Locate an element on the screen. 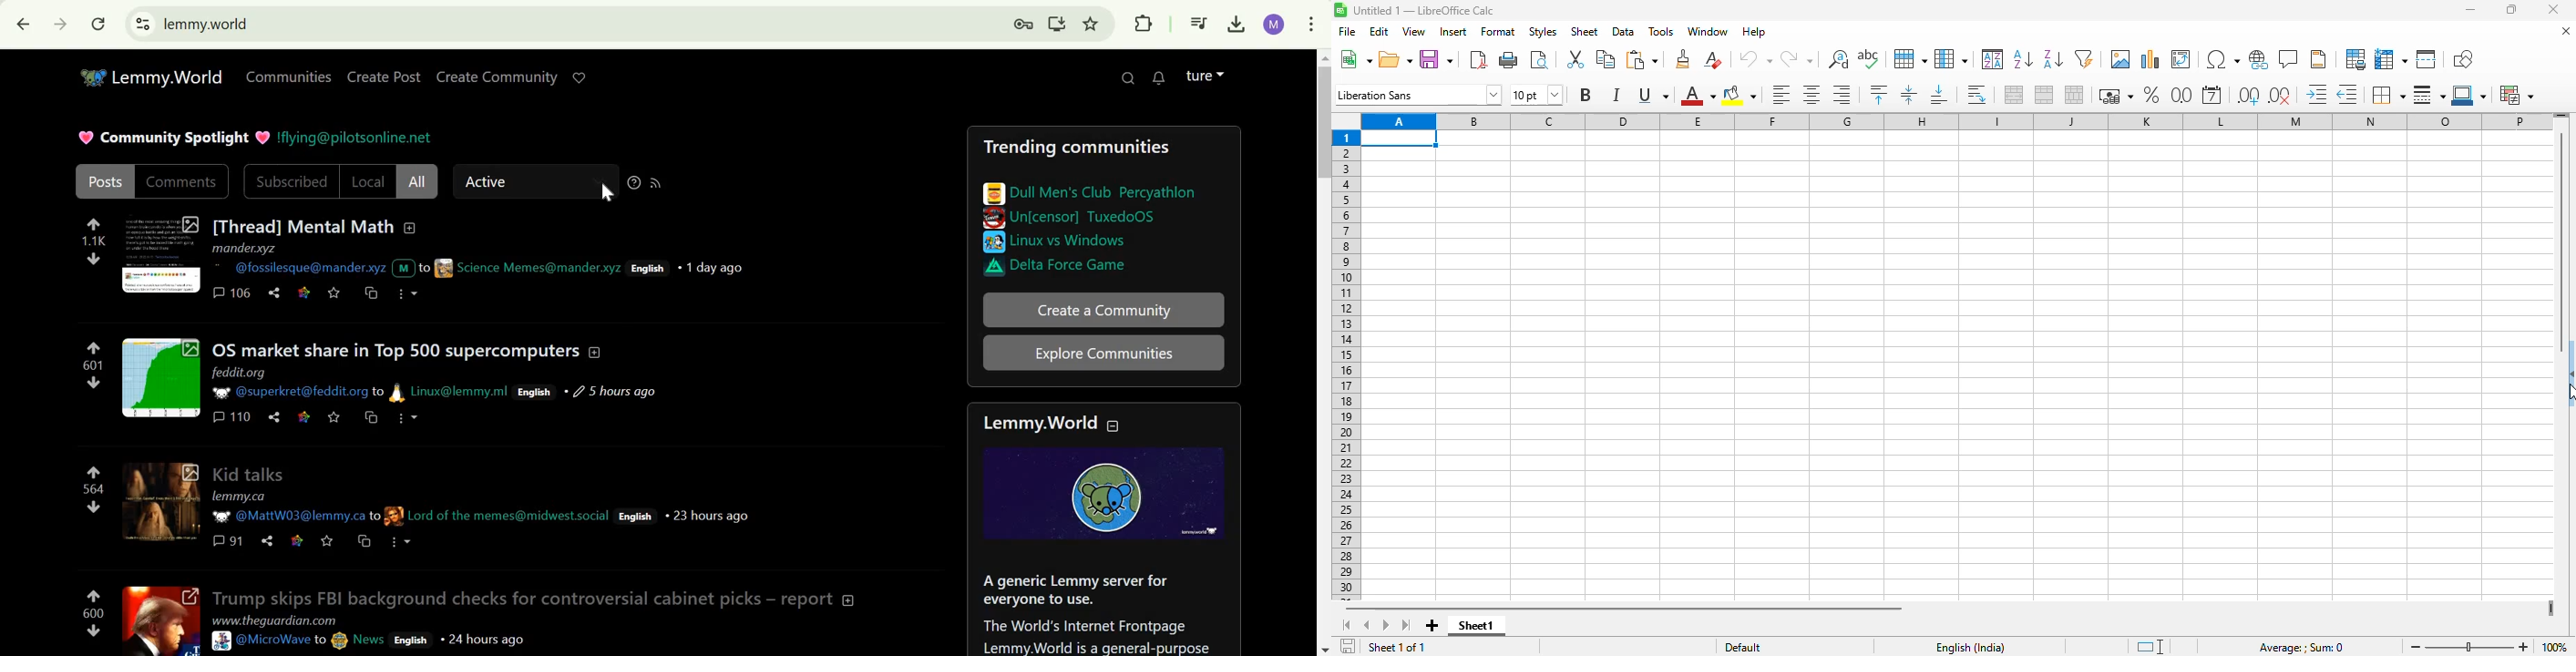  spelling is located at coordinates (1869, 58).